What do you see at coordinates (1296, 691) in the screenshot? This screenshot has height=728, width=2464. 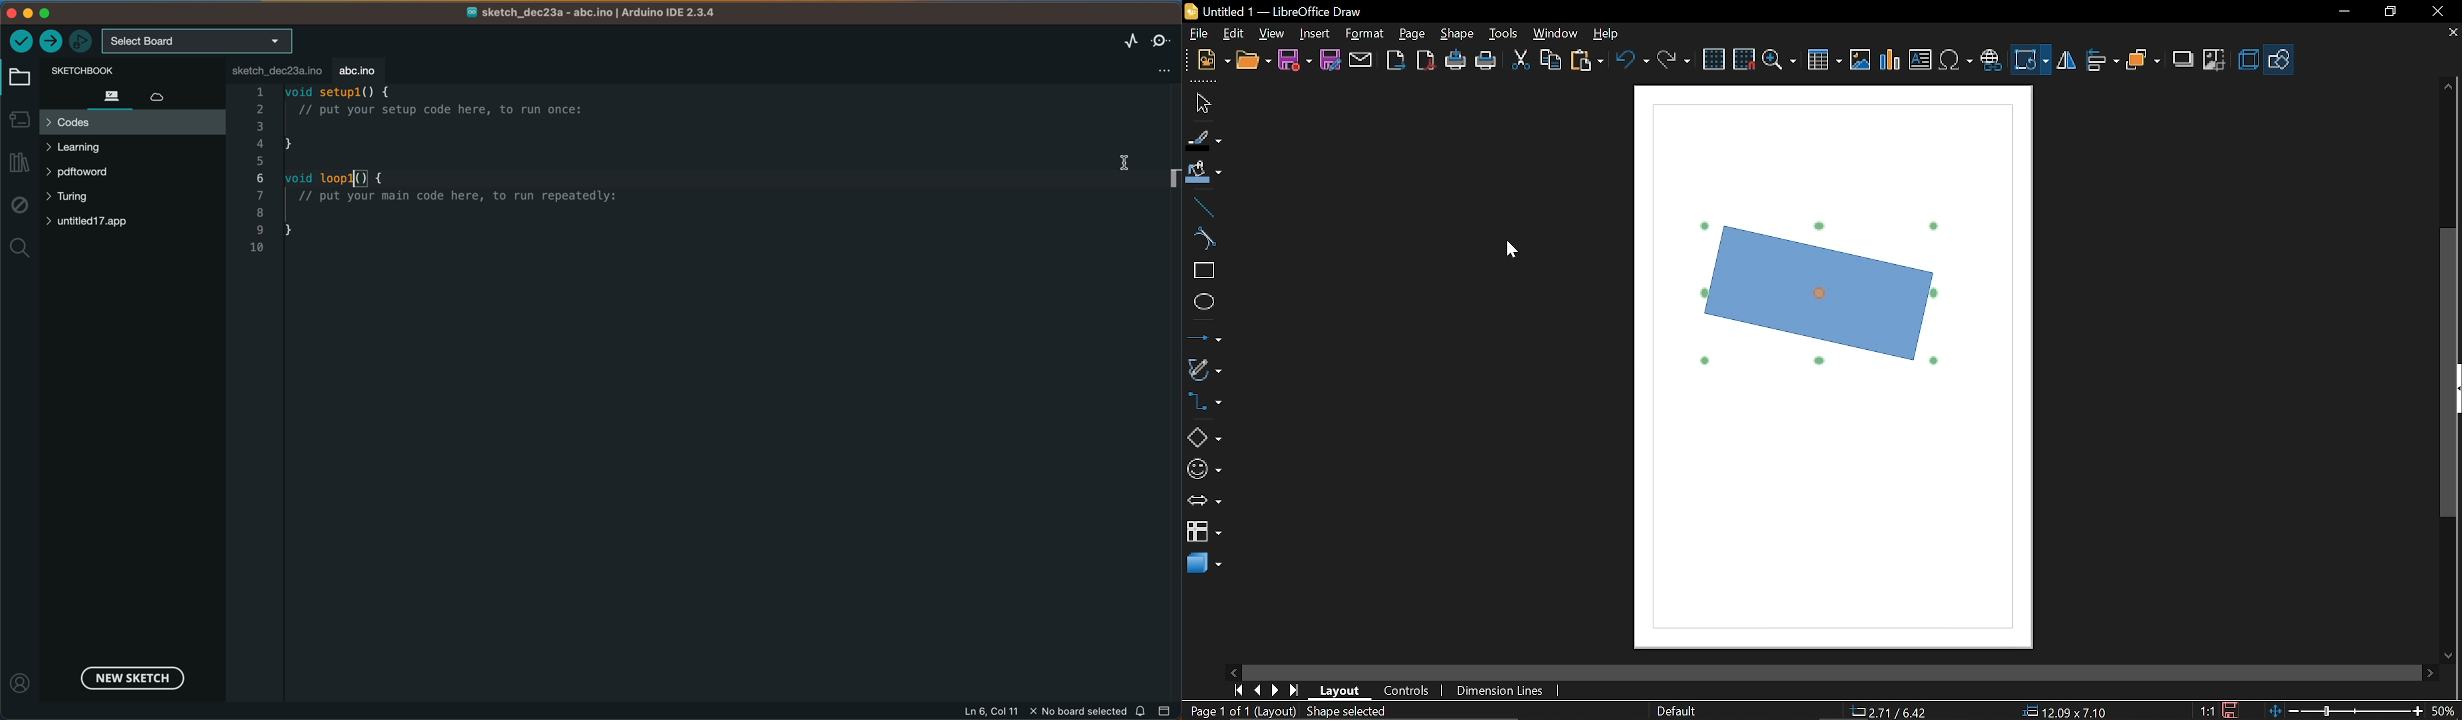 I see `go to last page` at bounding box center [1296, 691].